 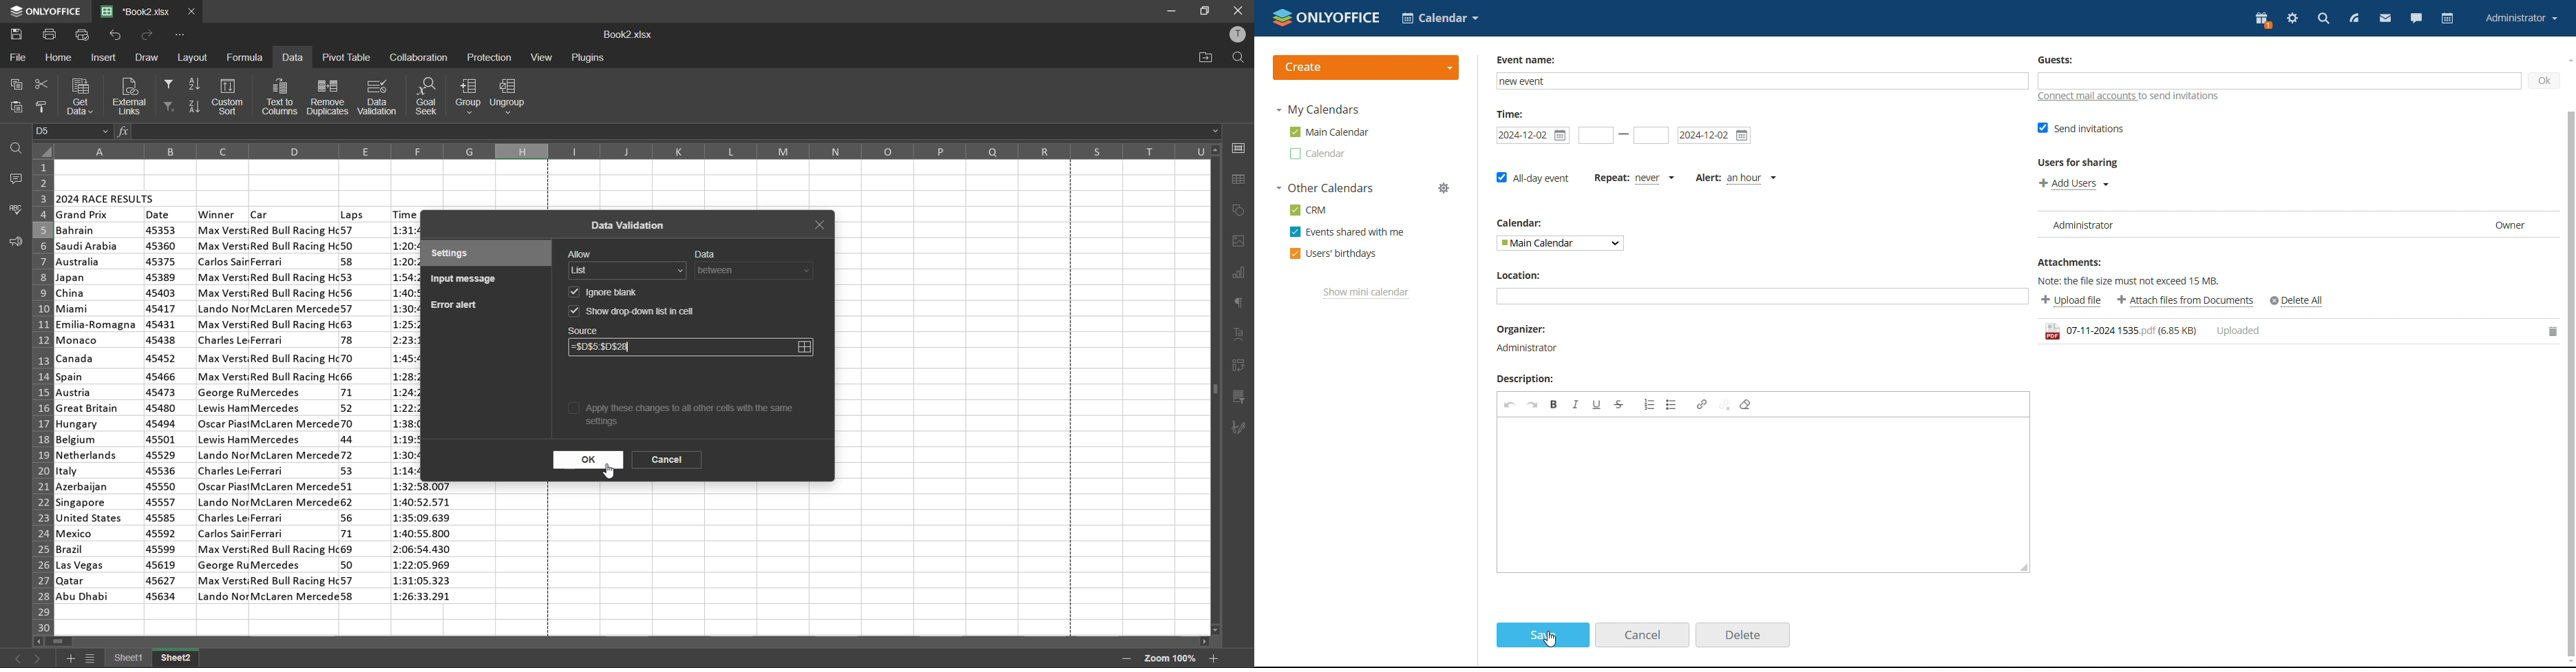 What do you see at coordinates (1548, 644) in the screenshot?
I see `cursor` at bounding box center [1548, 644].